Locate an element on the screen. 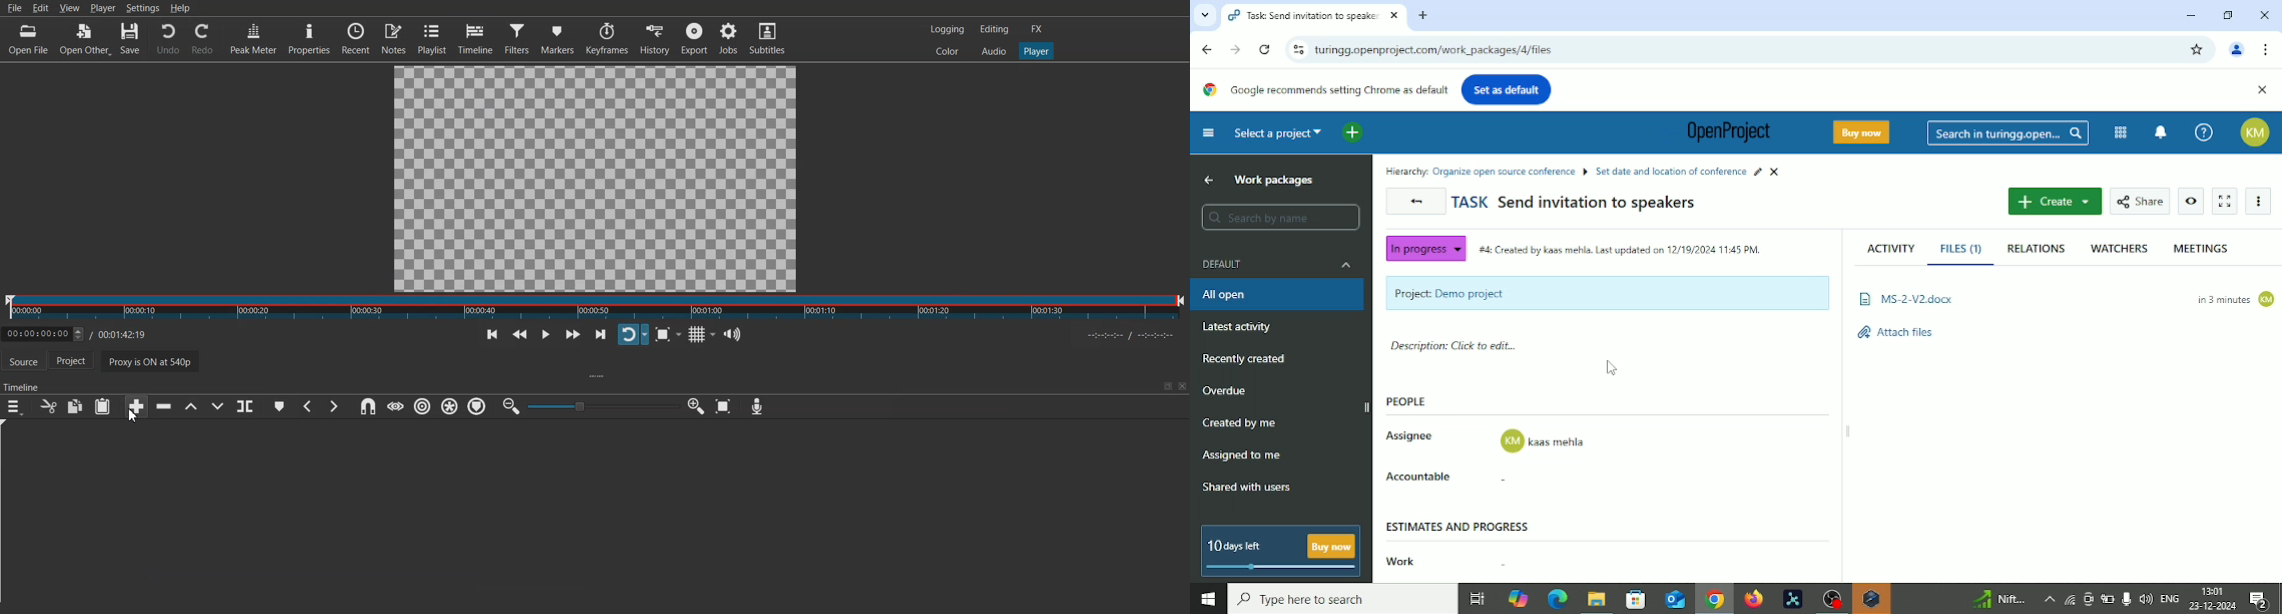 The height and width of the screenshot is (616, 2296). Open Other is located at coordinates (85, 40).